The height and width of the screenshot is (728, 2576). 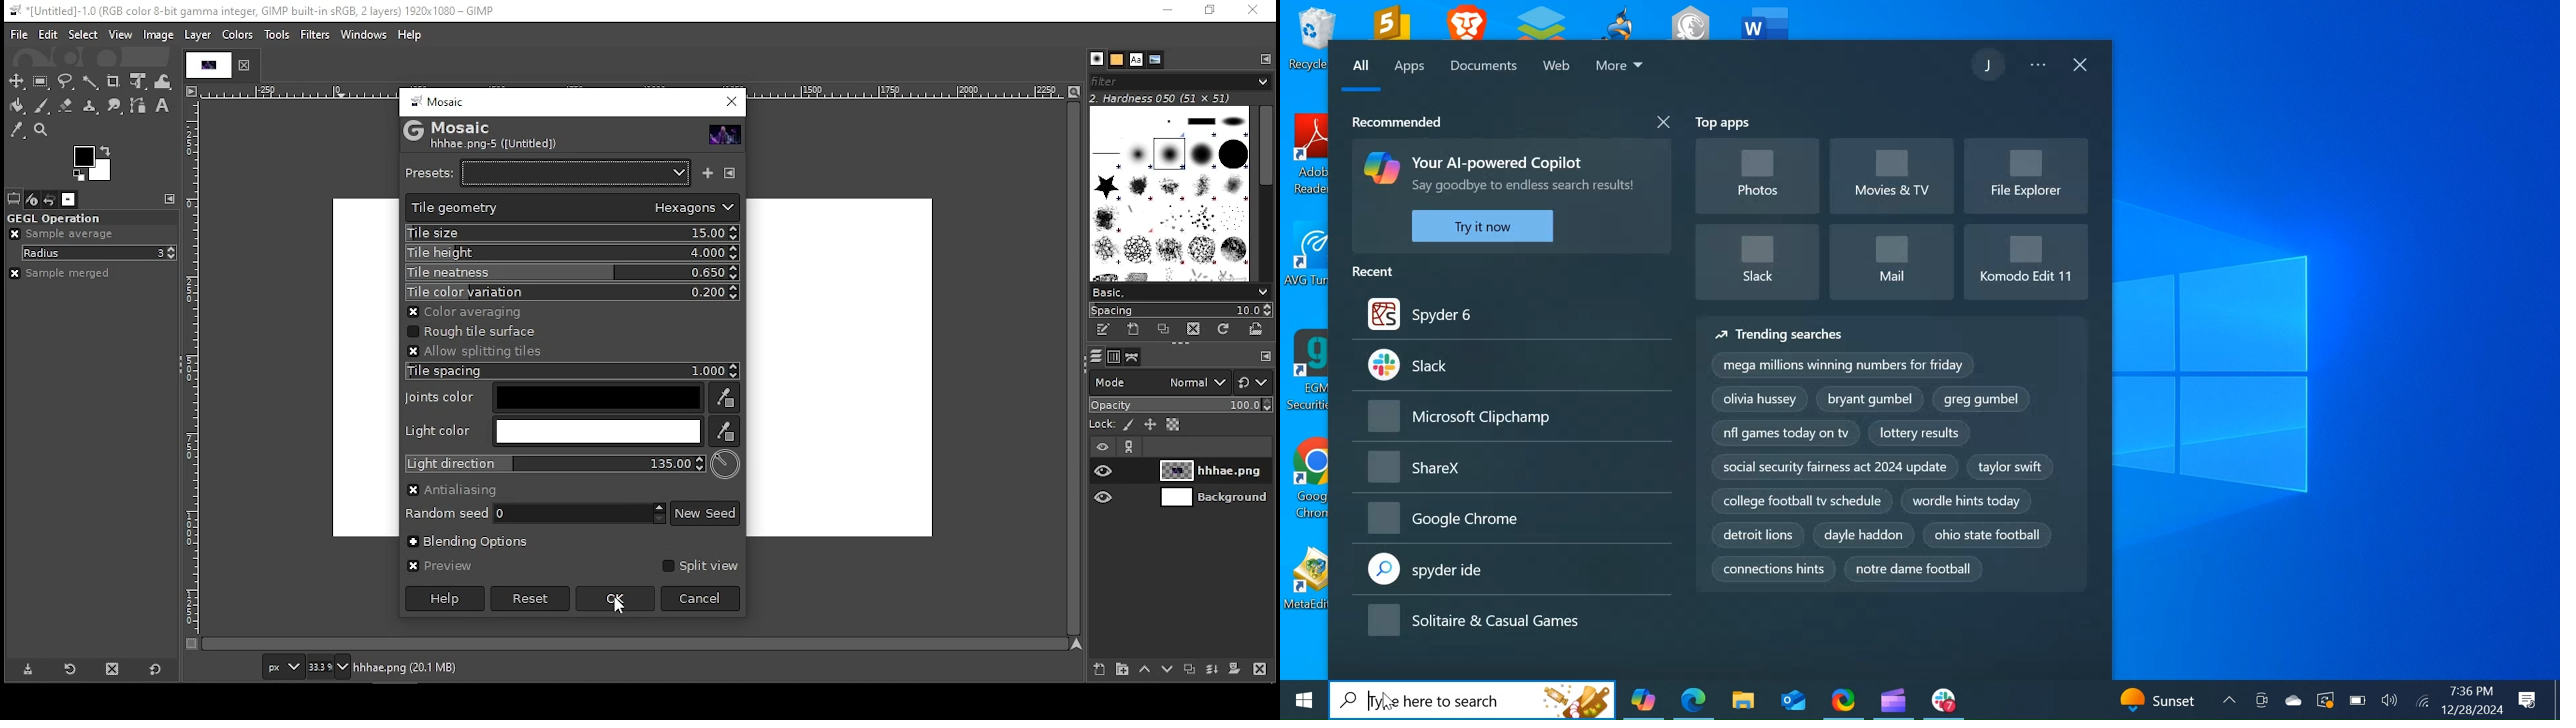 What do you see at coordinates (1473, 700) in the screenshot?
I see `Search` at bounding box center [1473, 700].